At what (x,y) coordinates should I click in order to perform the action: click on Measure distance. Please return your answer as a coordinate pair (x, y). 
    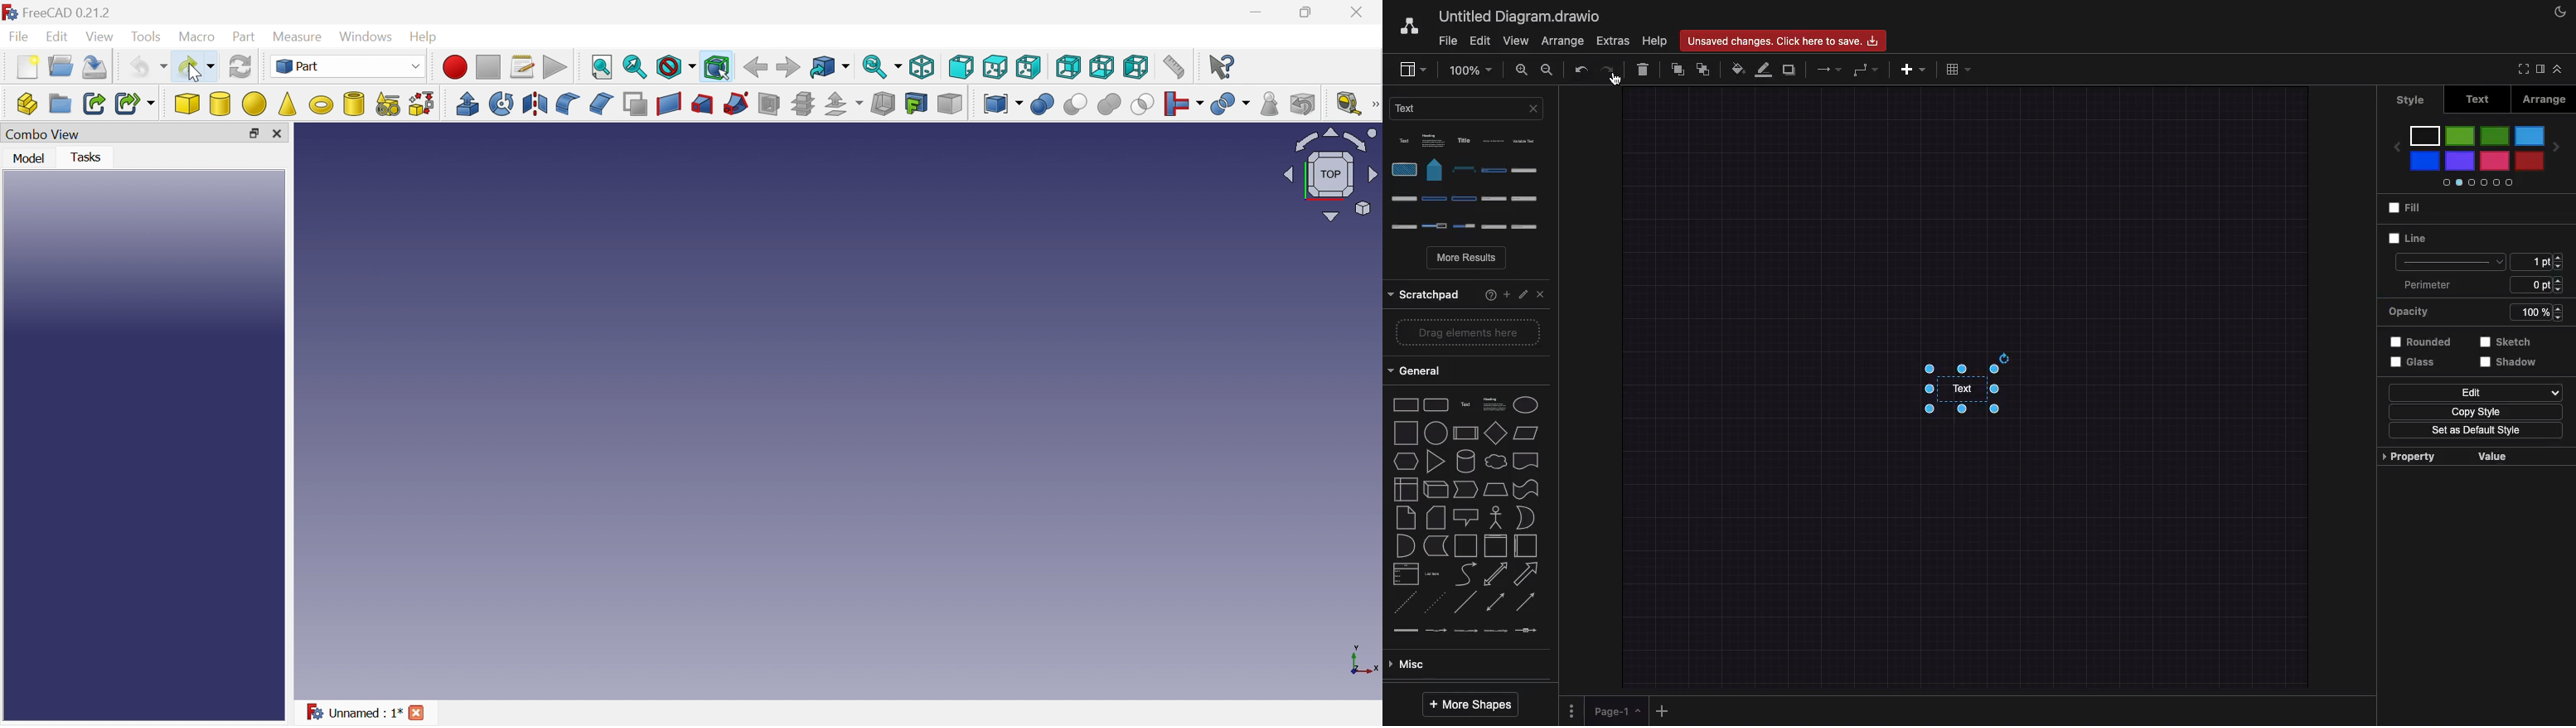
    Looking at the image, I should click on (1176, 67).